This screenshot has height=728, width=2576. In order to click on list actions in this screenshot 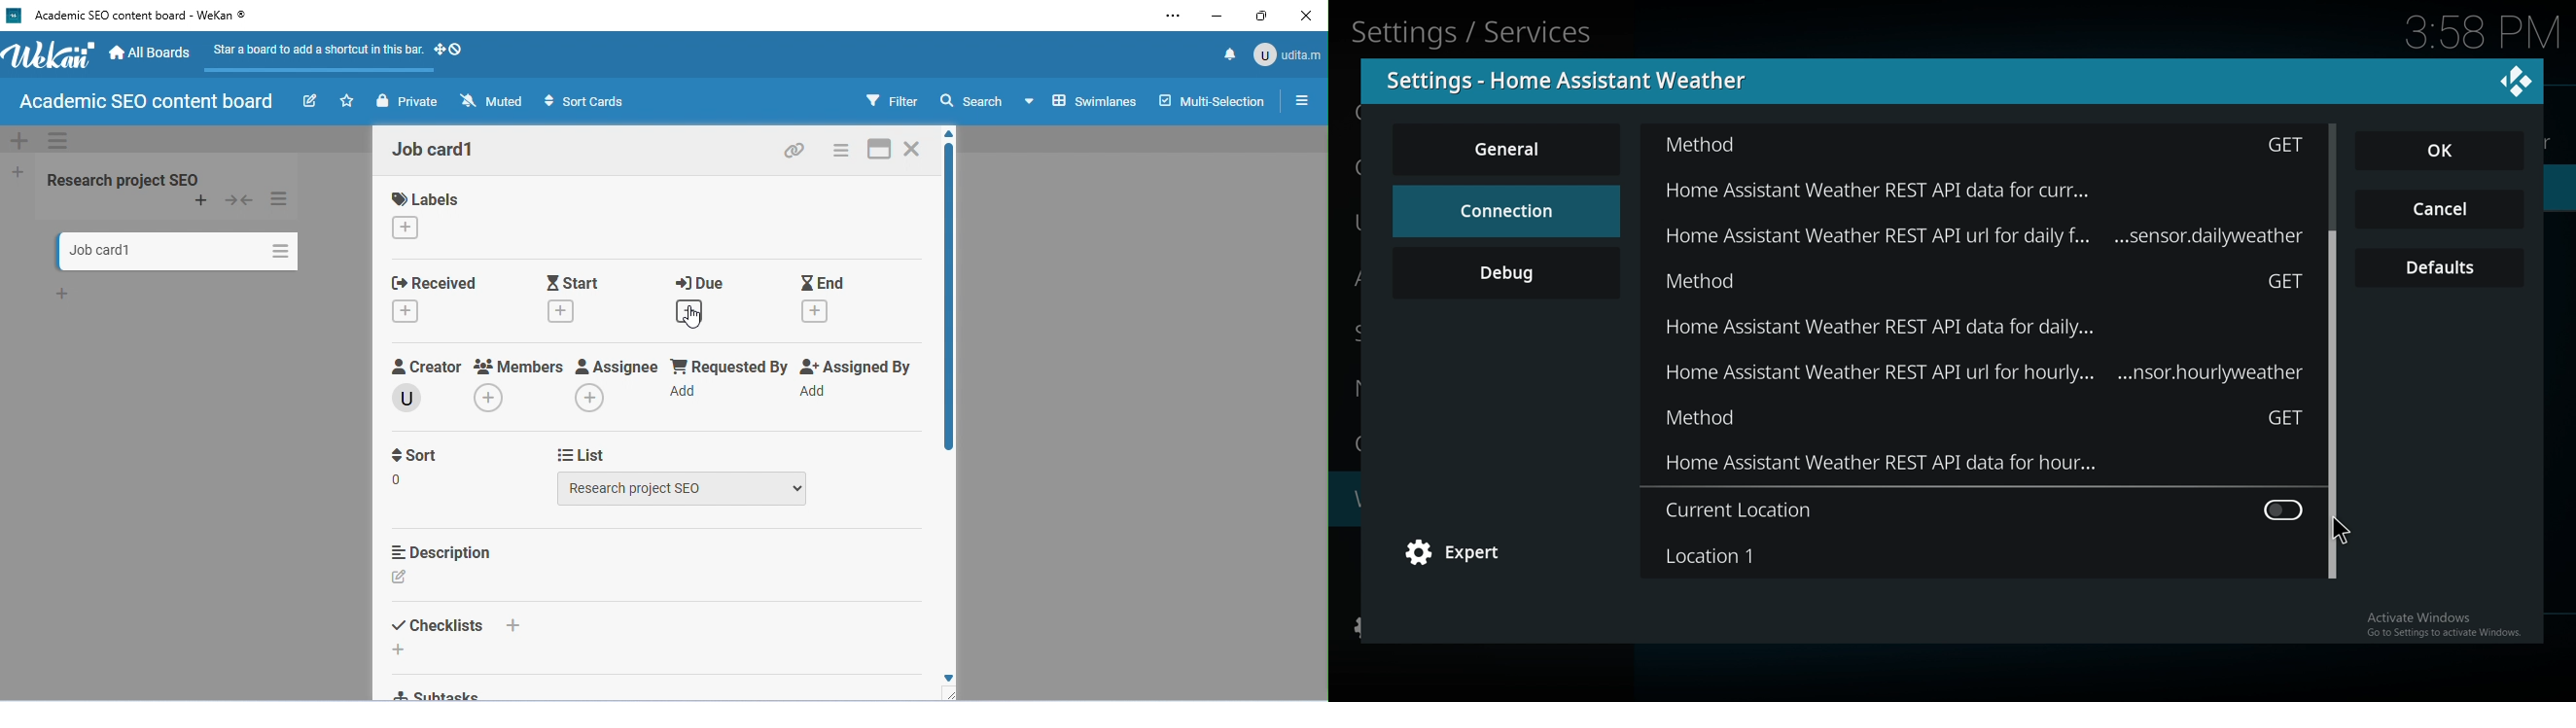, I will do `click(281, 199)`.